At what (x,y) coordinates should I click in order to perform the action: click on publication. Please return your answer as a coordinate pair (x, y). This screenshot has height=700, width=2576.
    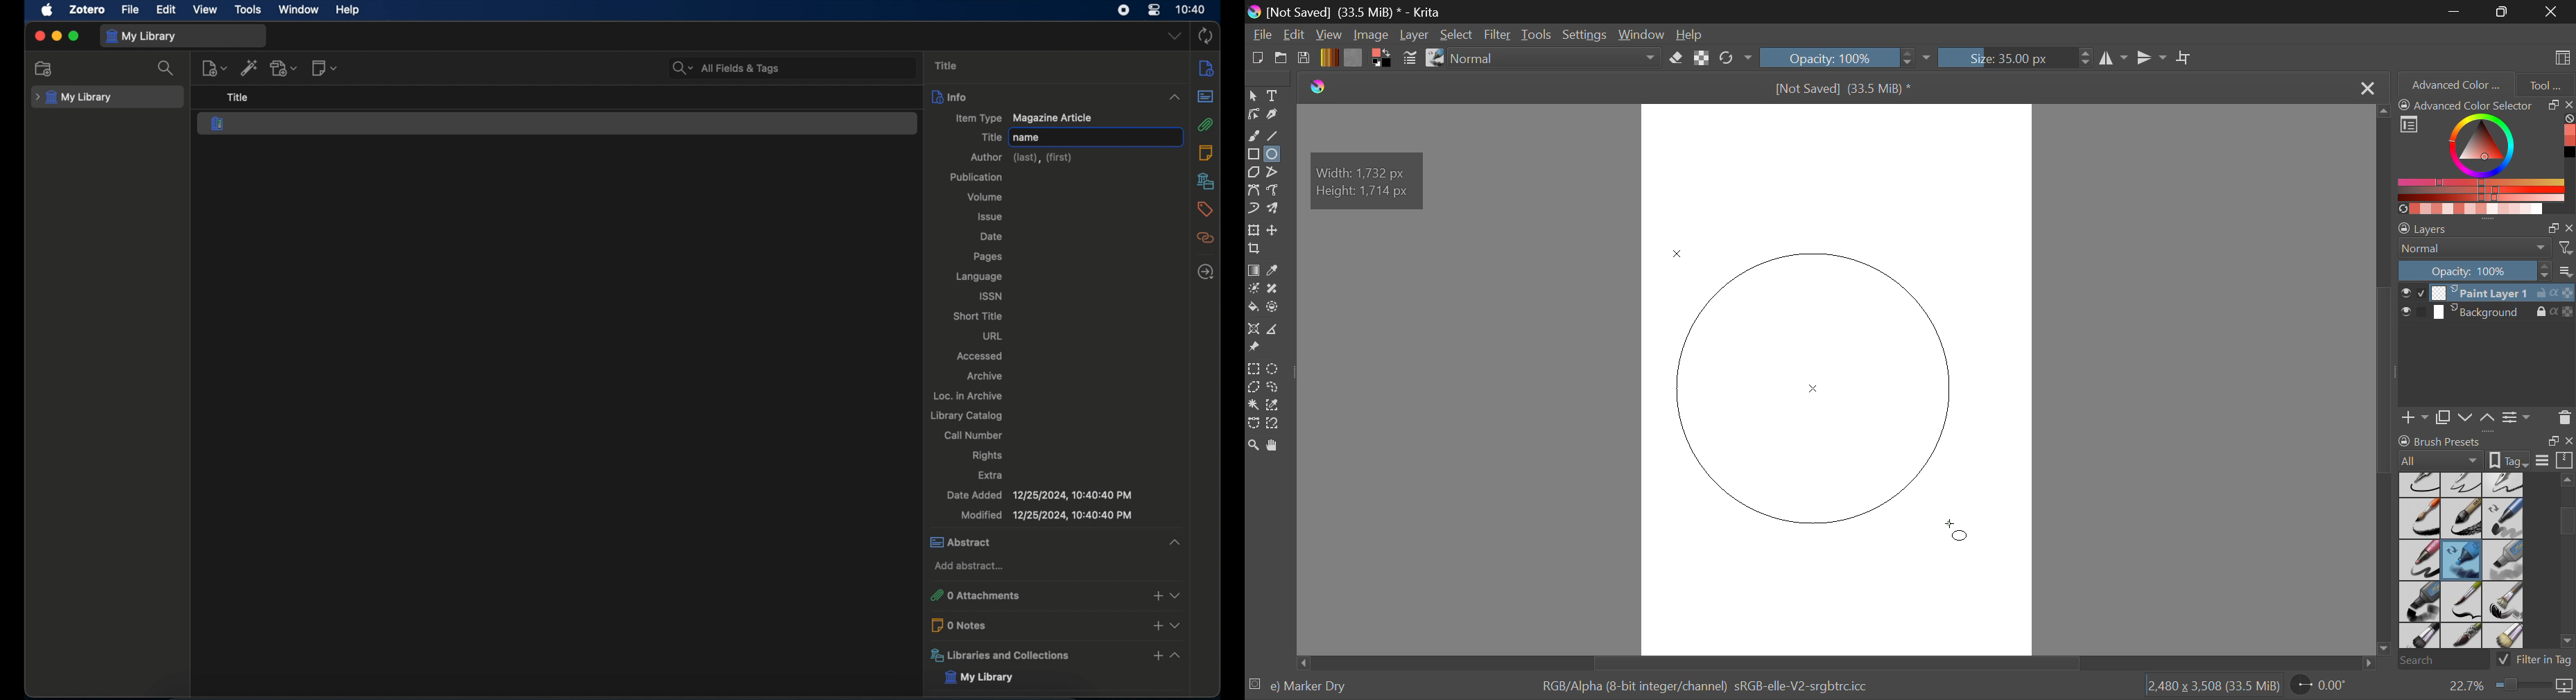
    Looking at the image, I should click on (977, 177).